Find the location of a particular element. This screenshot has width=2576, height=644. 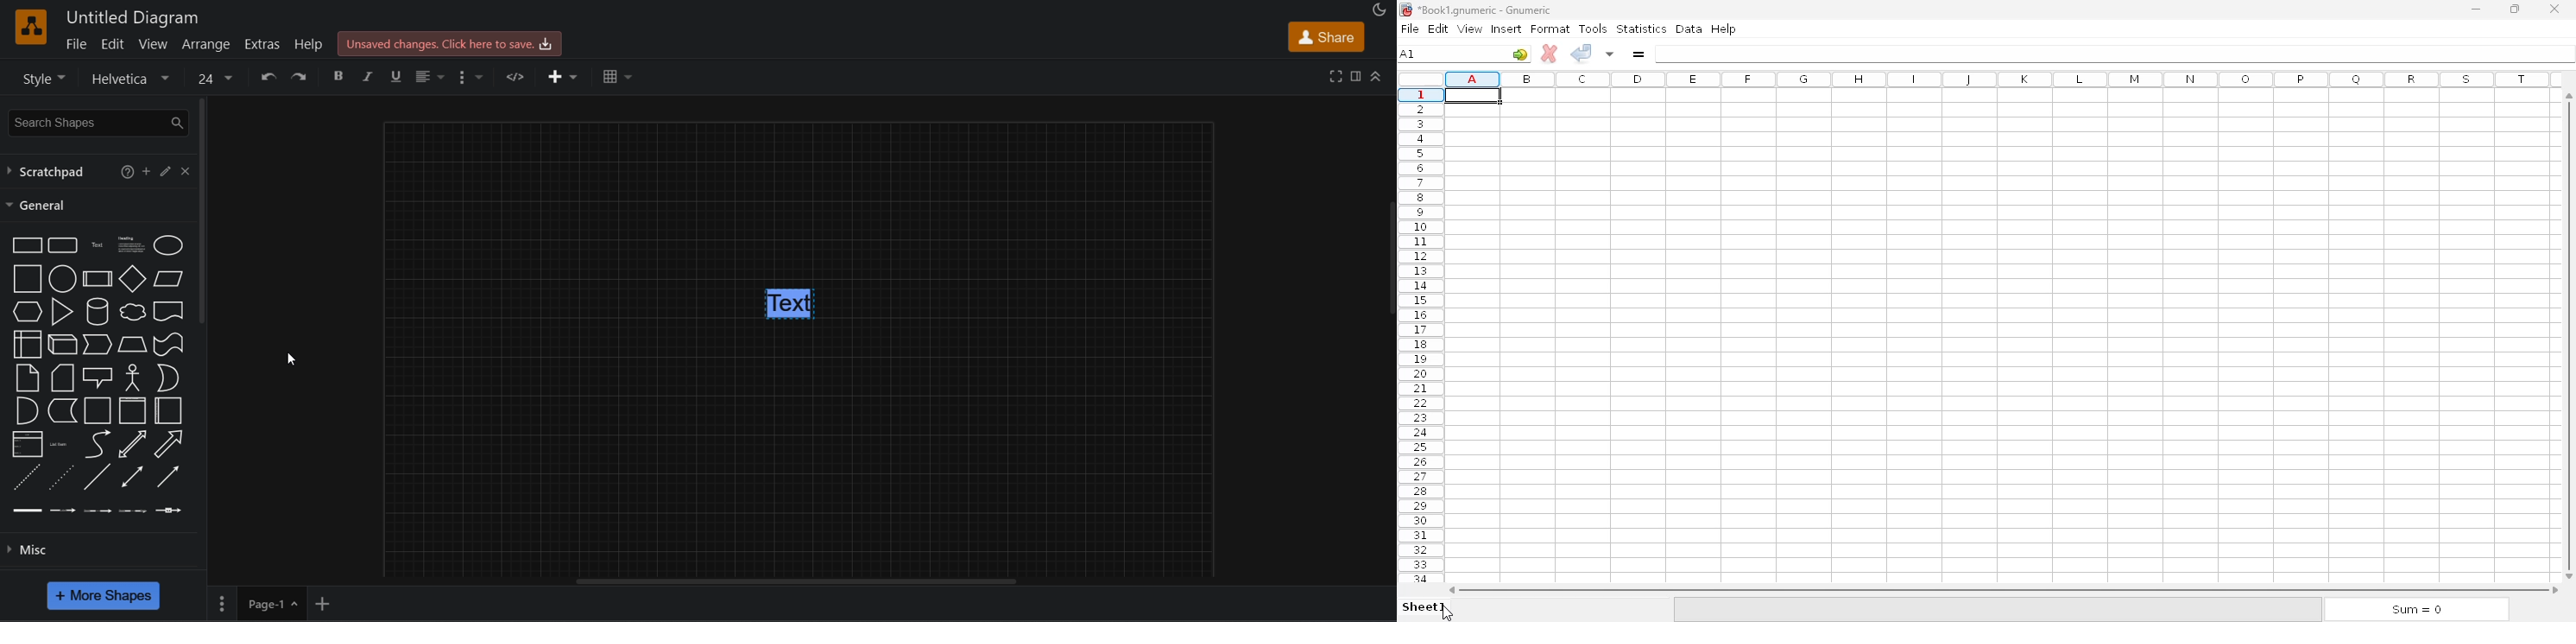

arrange is located at coordinates (207, 44).